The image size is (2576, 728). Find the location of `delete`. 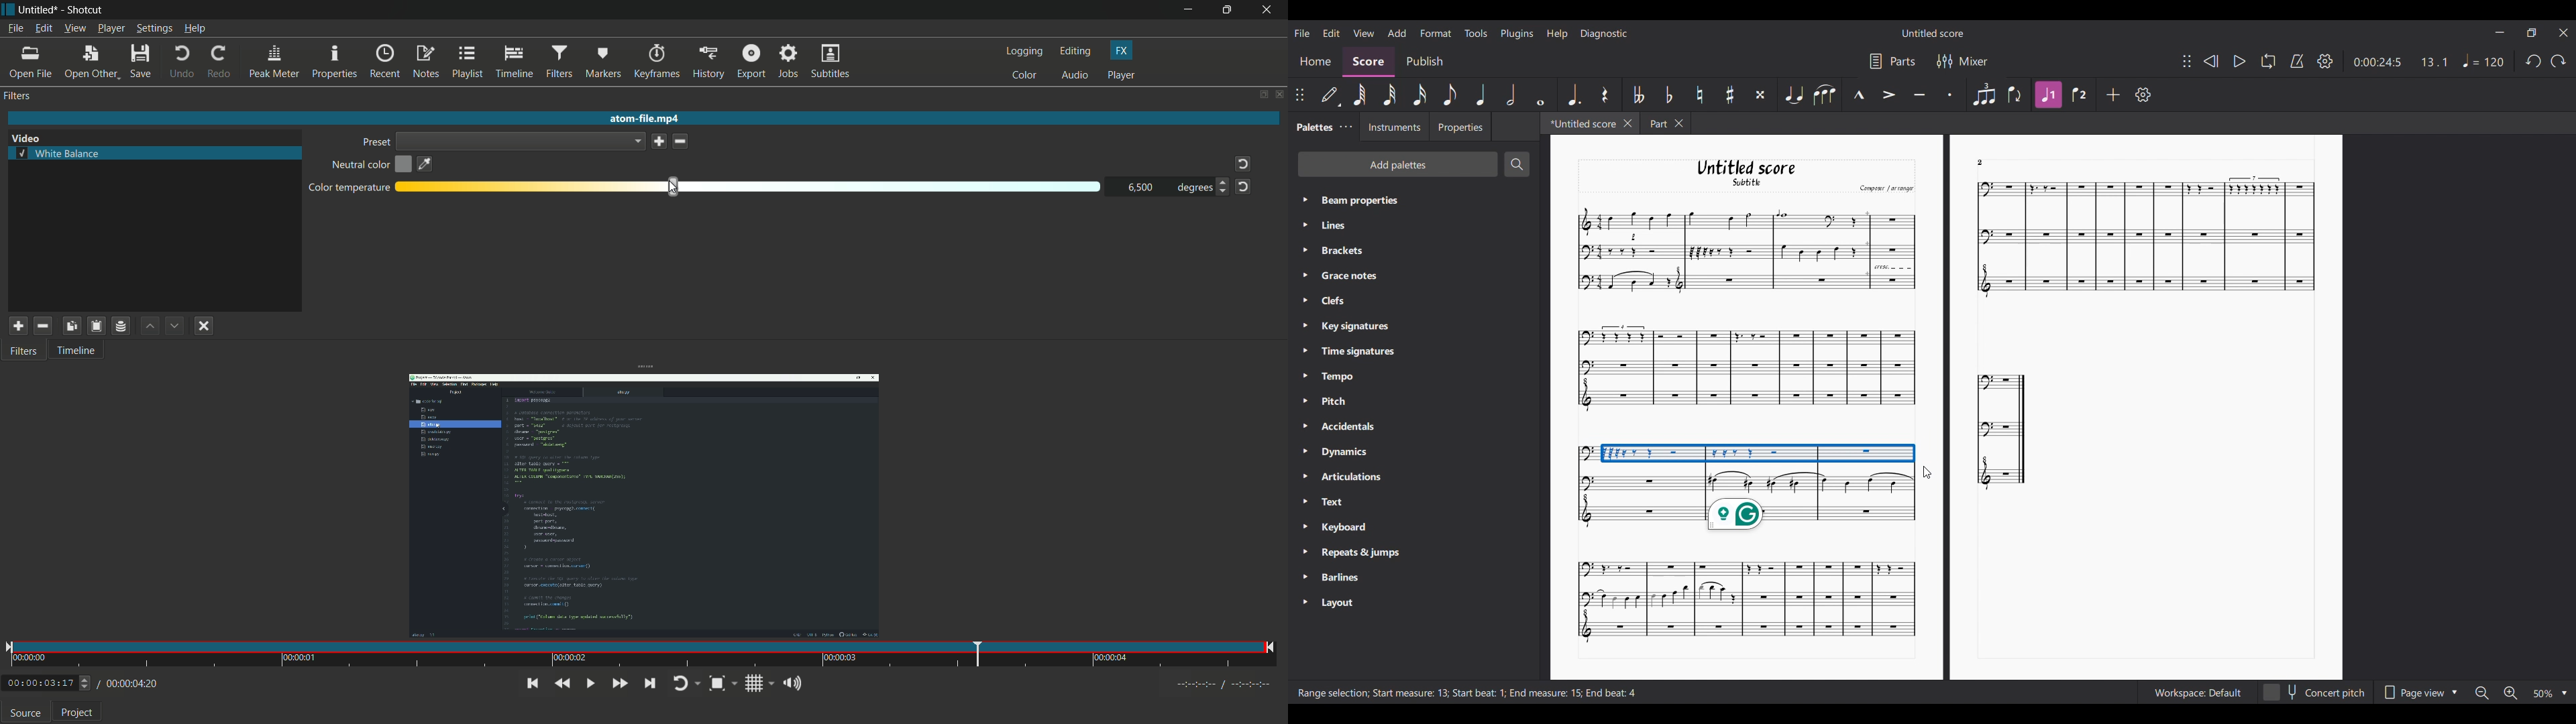

delete is located at coordinates (682, 141).